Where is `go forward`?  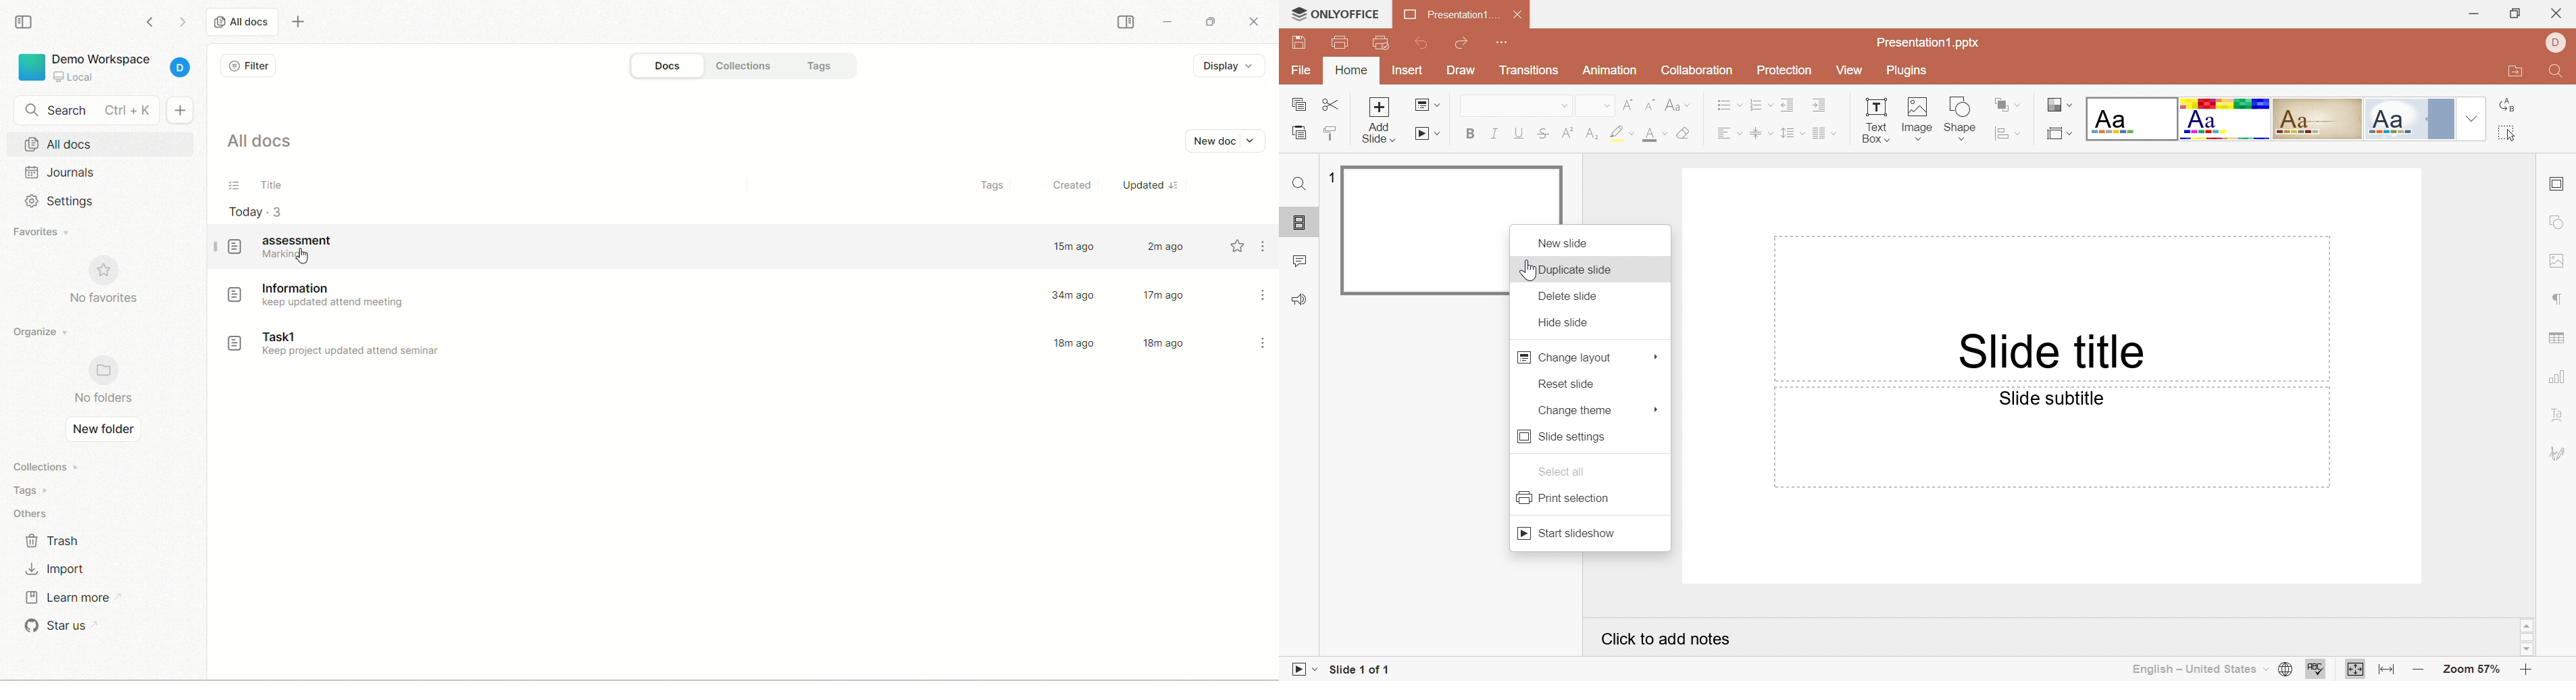 go forward is located at coordinates (183, 21).